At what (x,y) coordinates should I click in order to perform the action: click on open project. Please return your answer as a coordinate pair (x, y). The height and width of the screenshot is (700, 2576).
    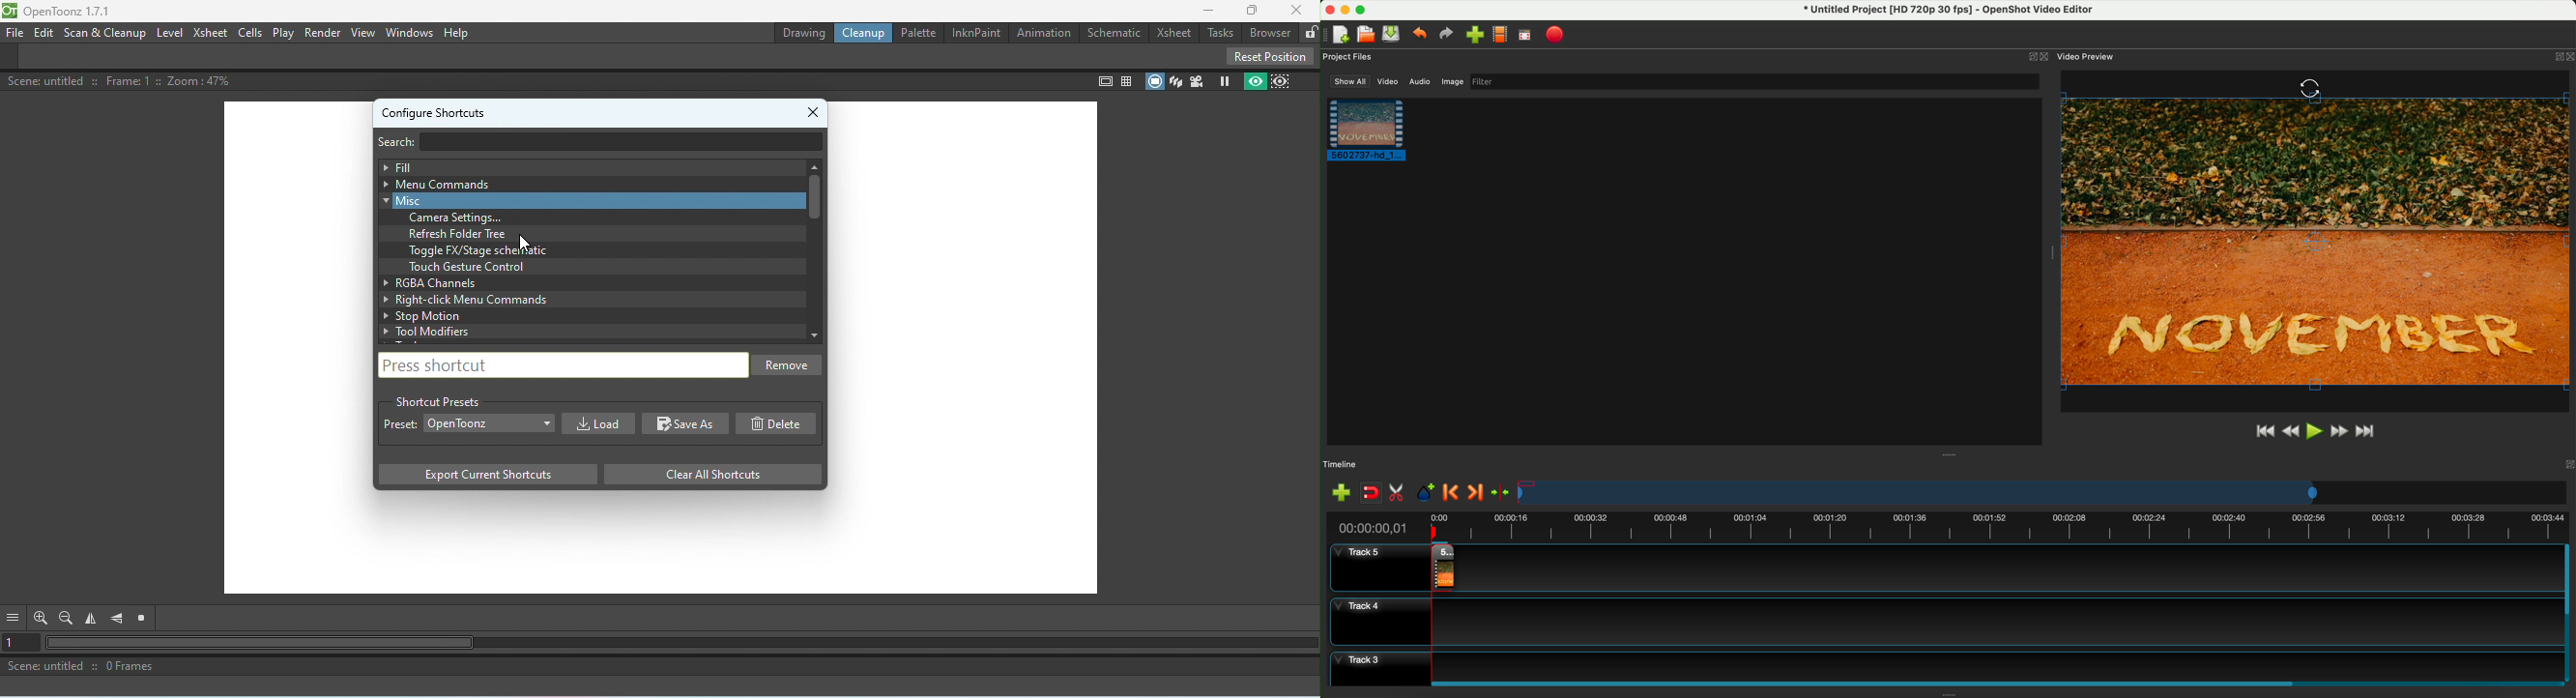
    Looking at the image, I should click on (1365, 33).